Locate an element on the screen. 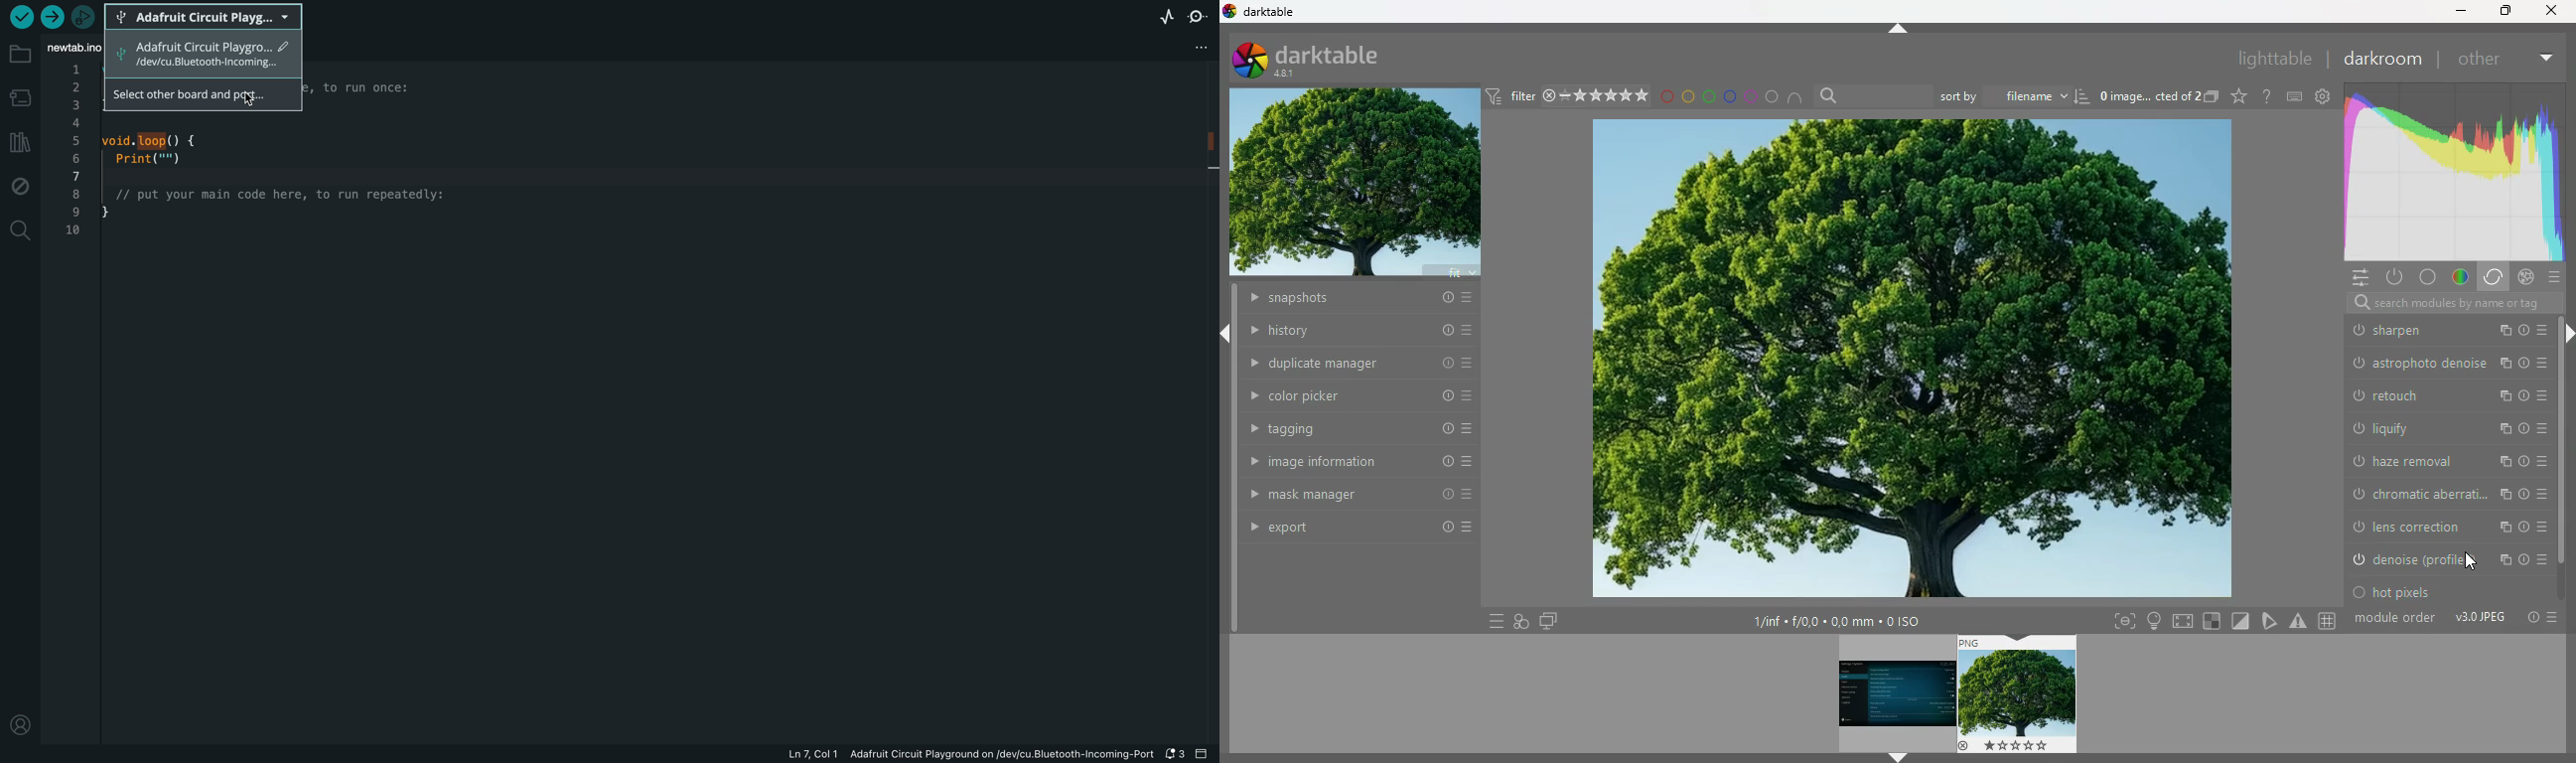 The height and width of the screenshot is (784, 2576). move up is located at coordinates (1901, 29).